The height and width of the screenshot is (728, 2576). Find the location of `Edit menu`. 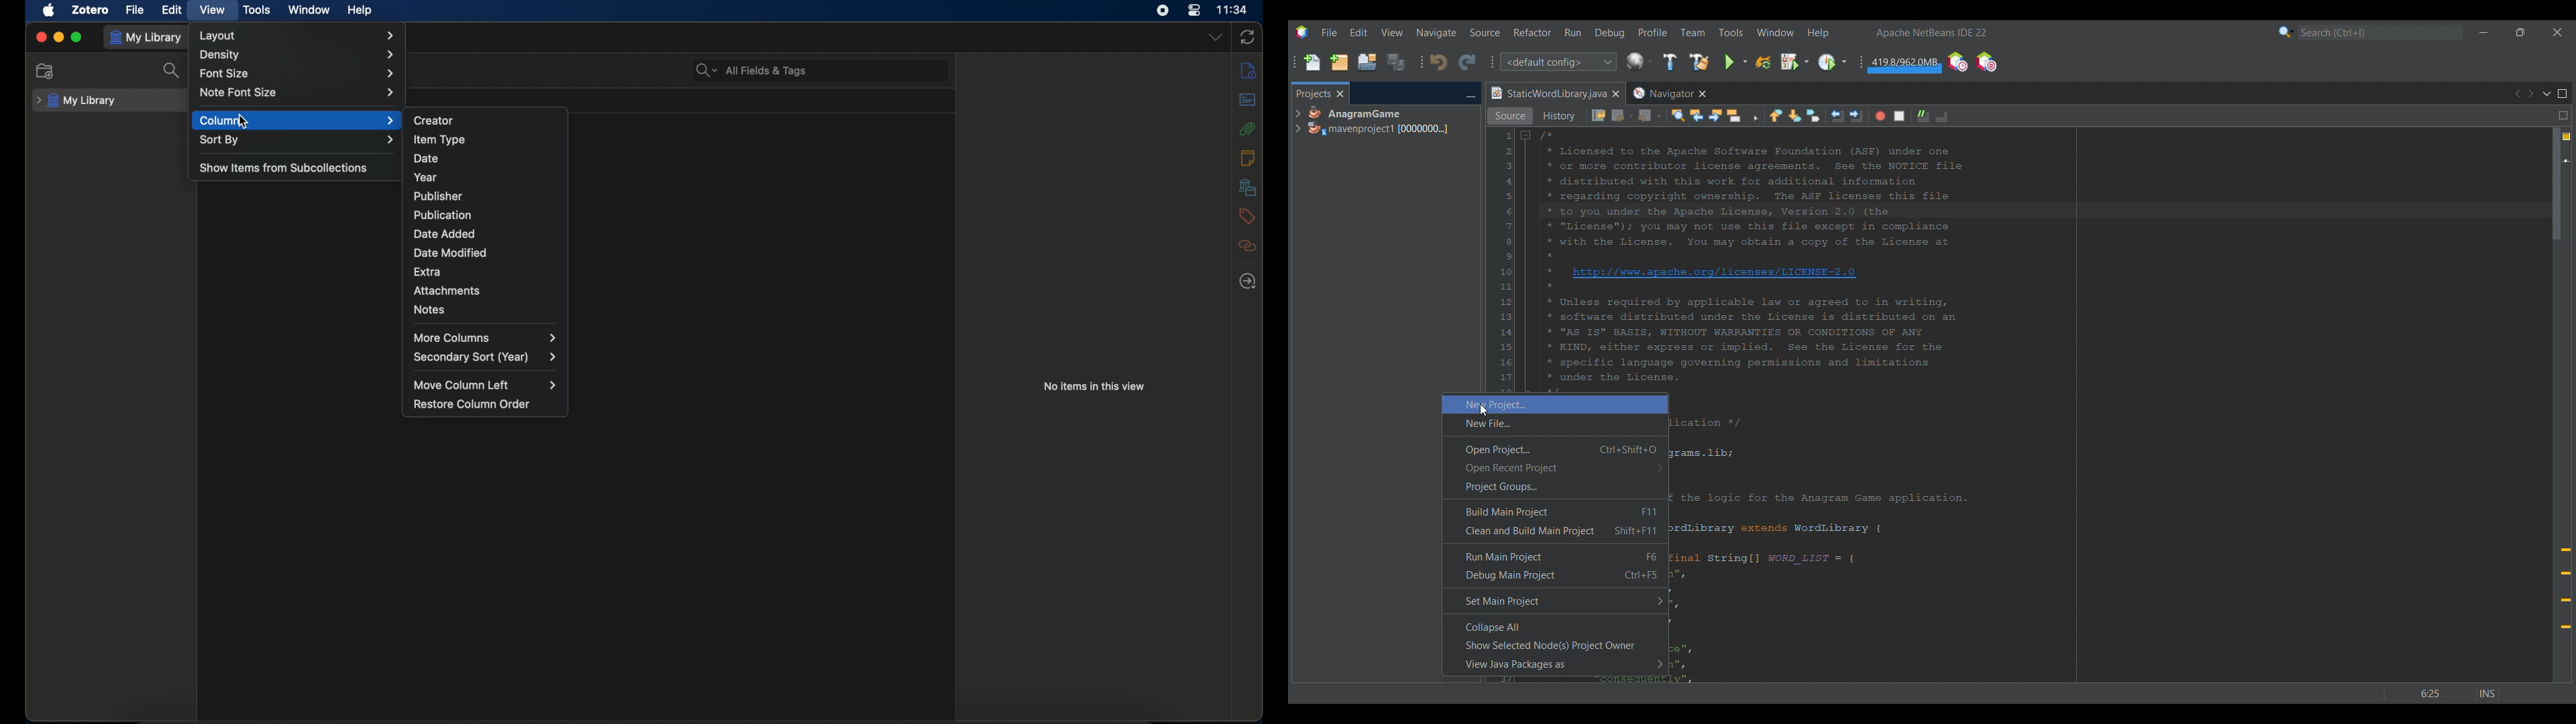

Edit menu is located at coordinates (1358, 33).